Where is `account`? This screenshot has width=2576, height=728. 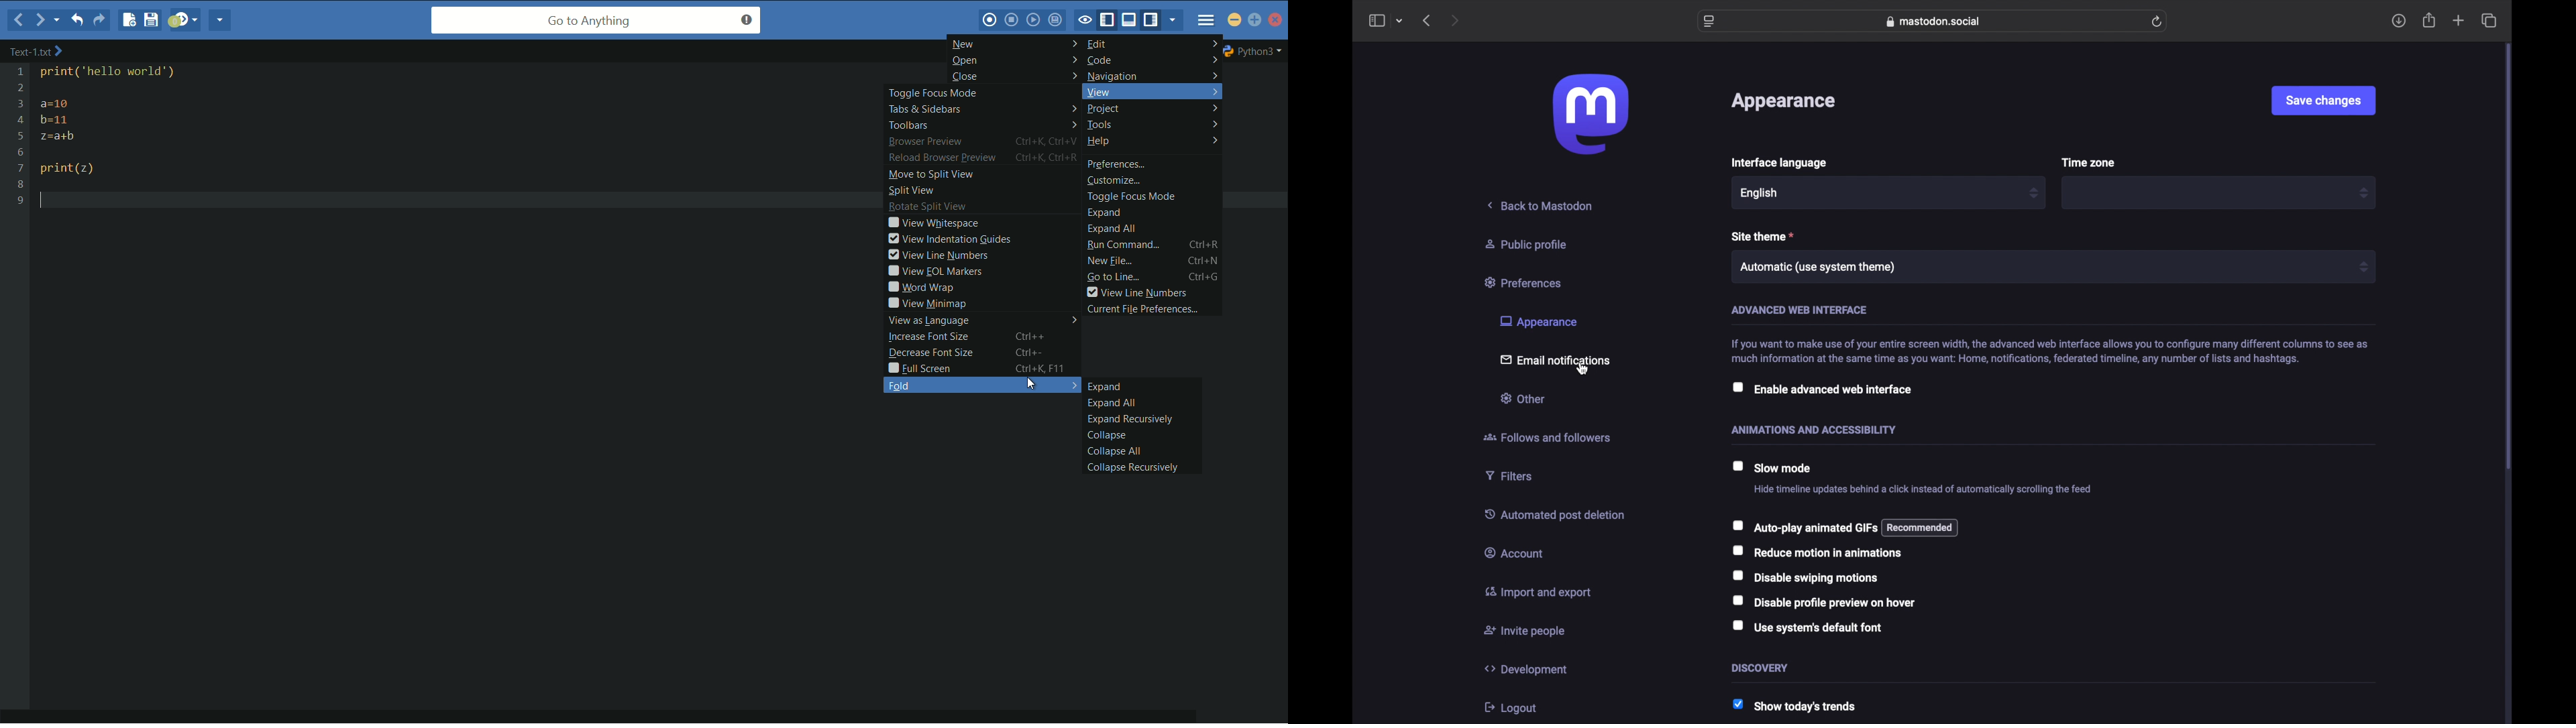
account is located at coordinates (1514, 552).